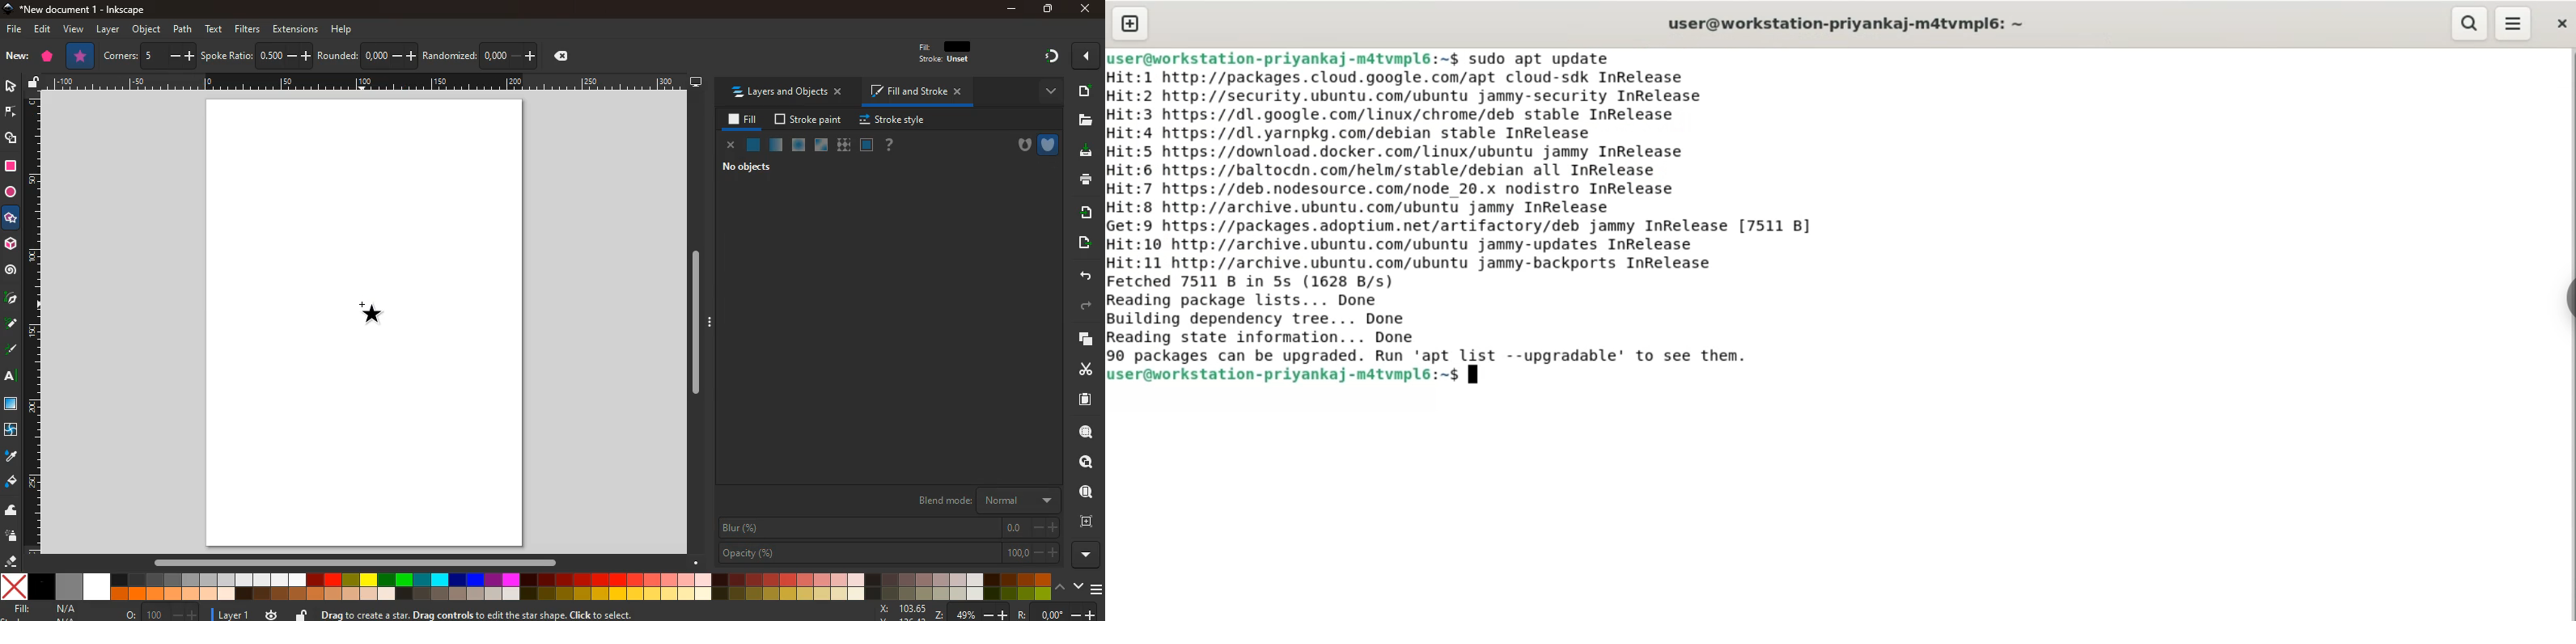 The image size is (2576, 644). I want to click on Horizontal scroll bar, so click(364, 565).